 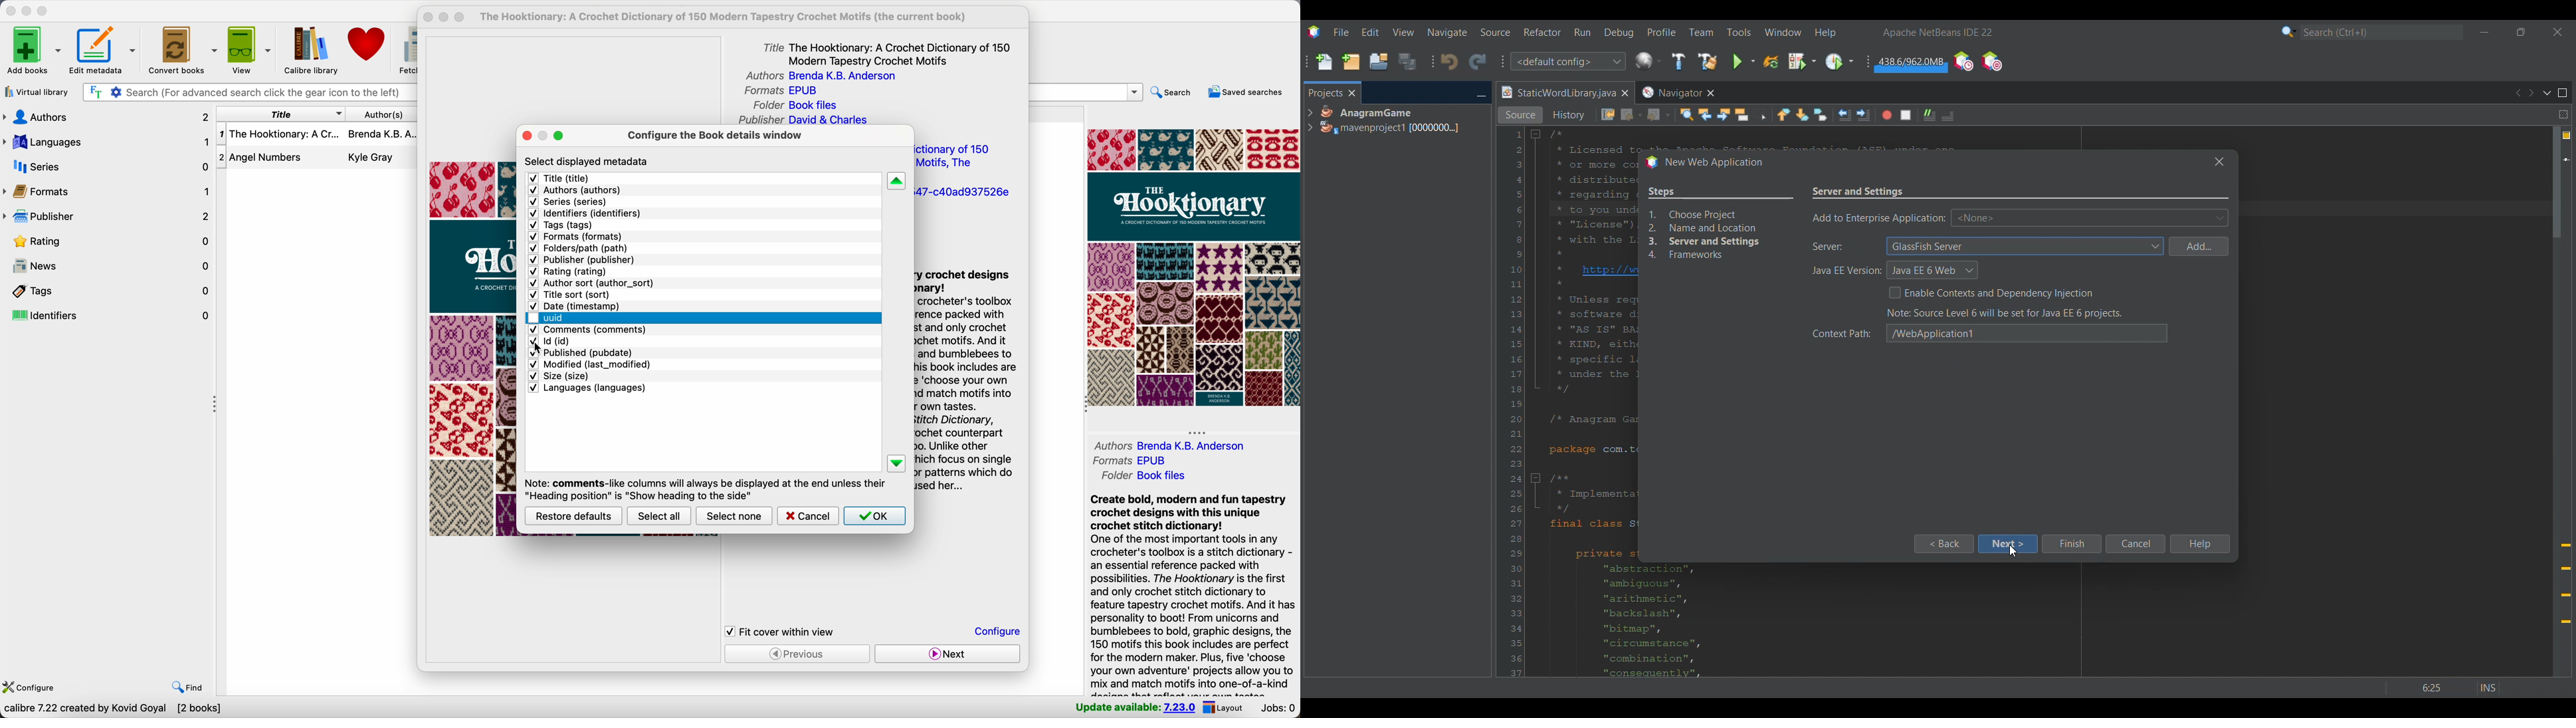 I want to click on jobs: 0, so click(x=1277, y=708).